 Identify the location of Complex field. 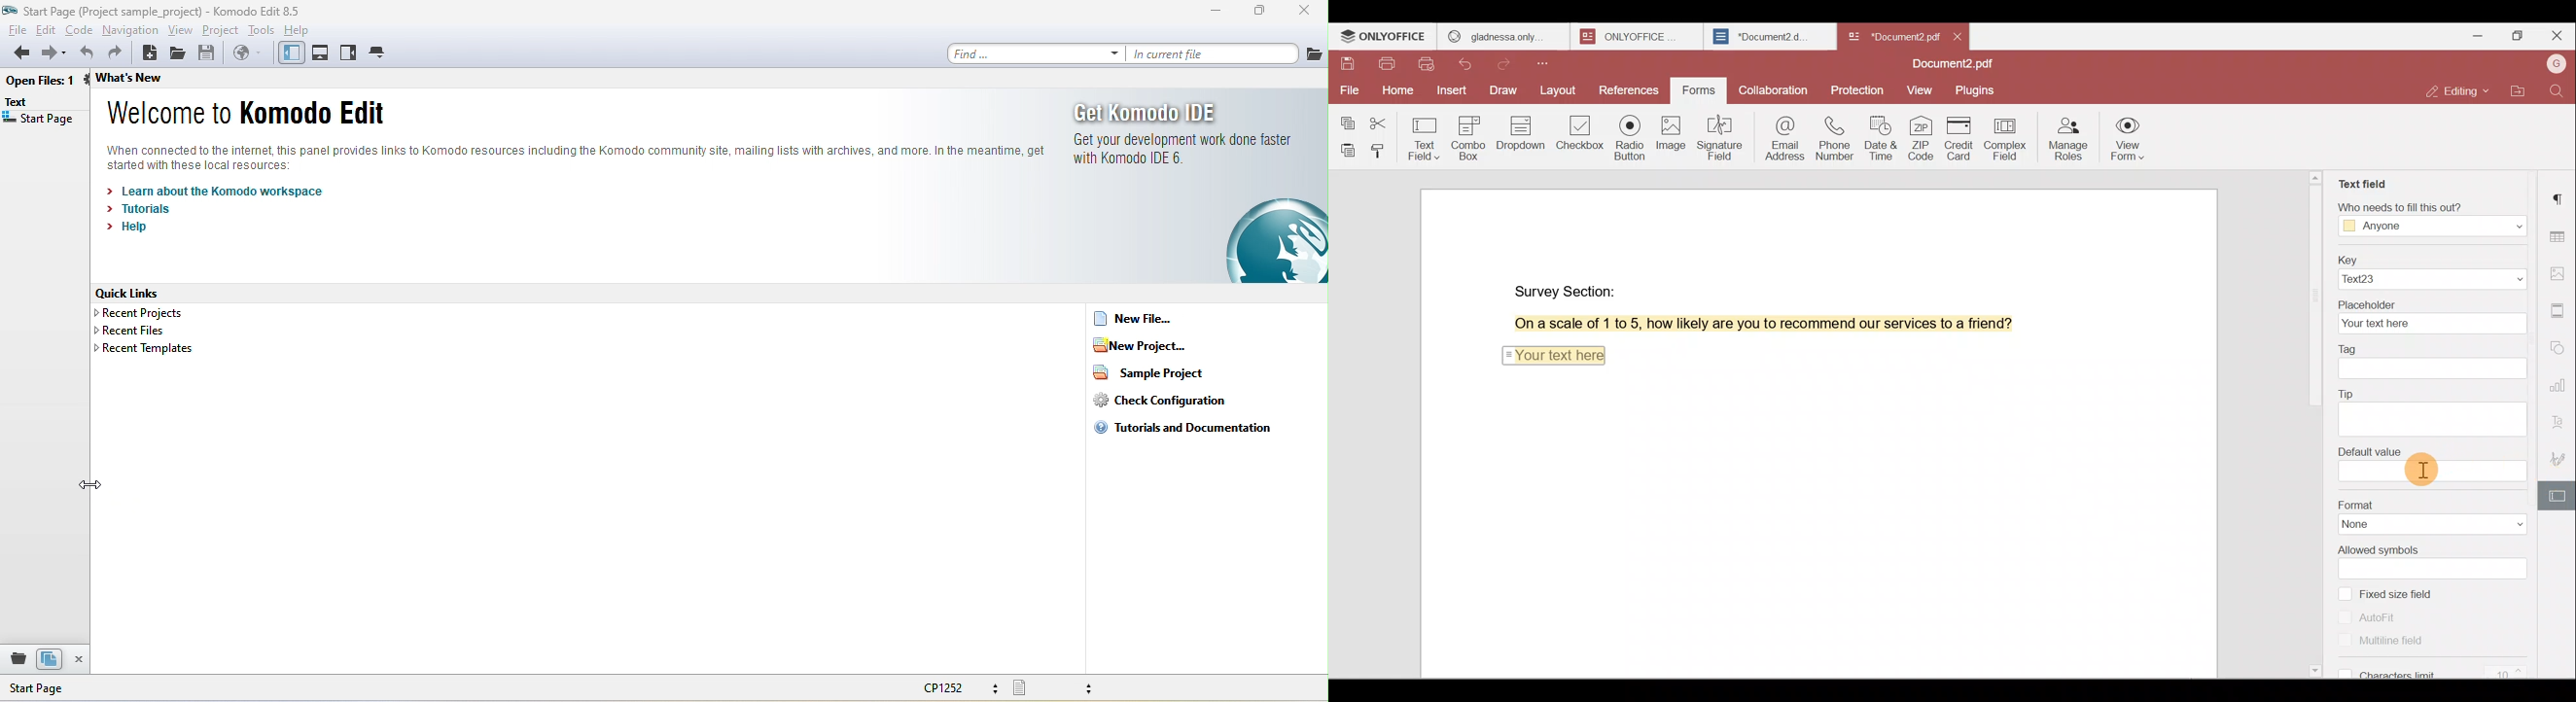
(2009, 140).